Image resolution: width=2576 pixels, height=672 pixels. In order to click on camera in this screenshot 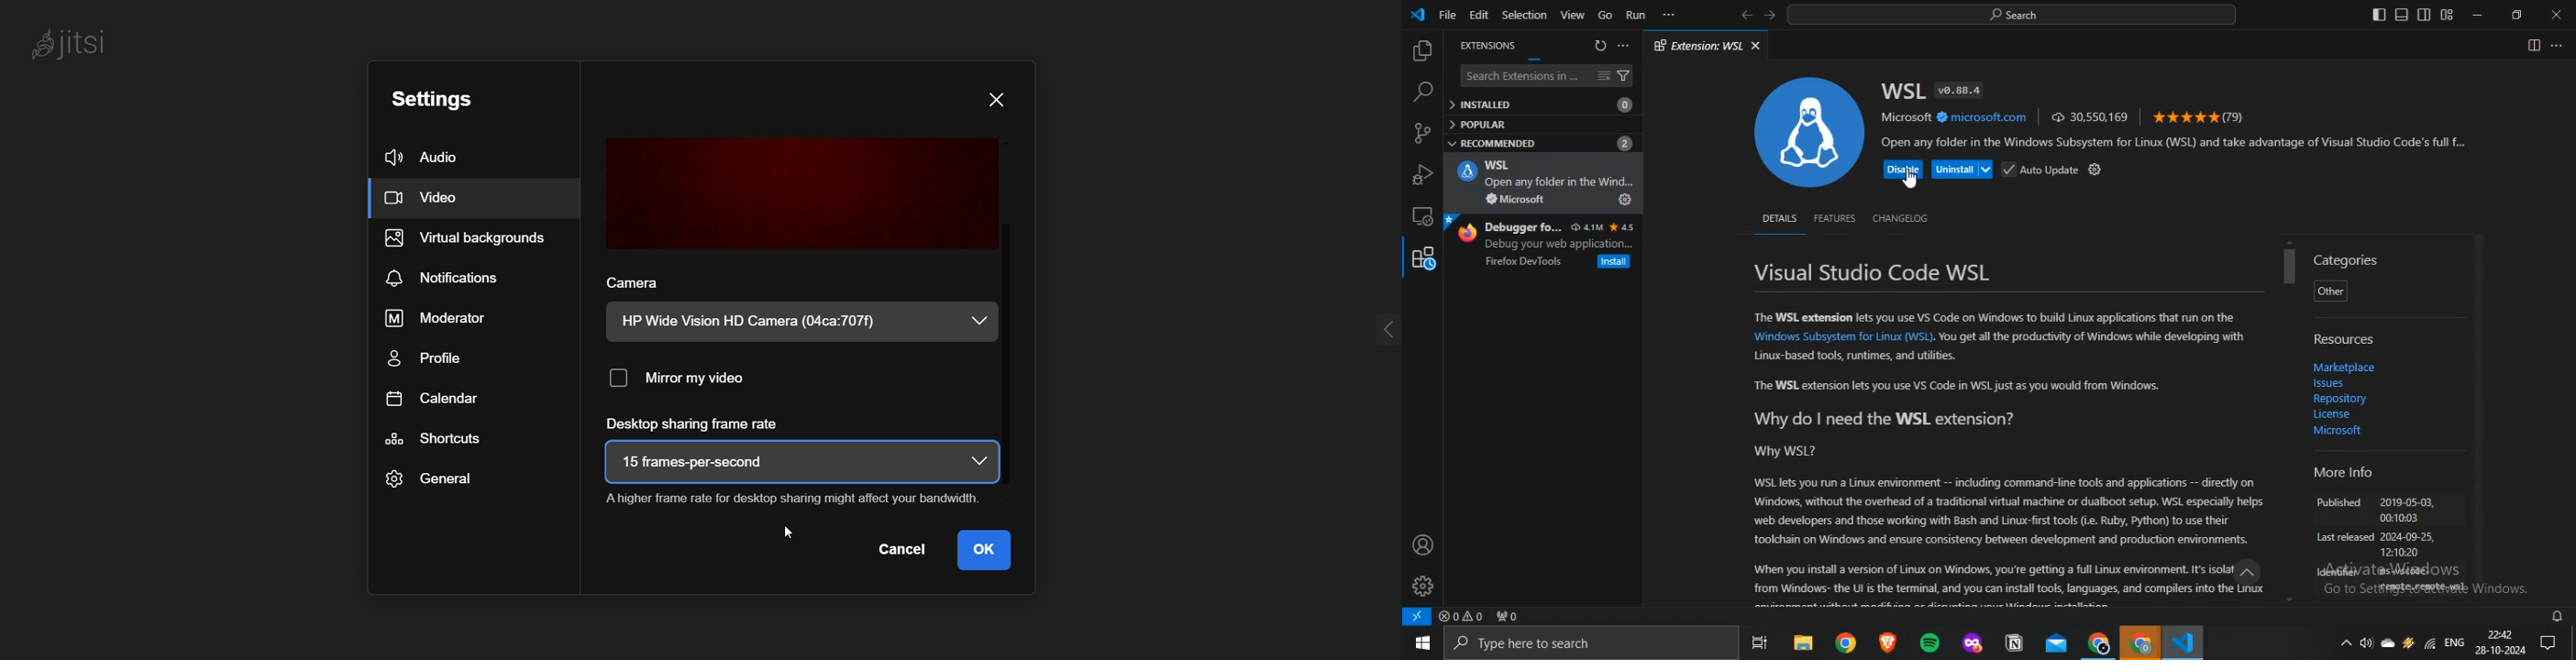, I will do `click(634, 279)`.